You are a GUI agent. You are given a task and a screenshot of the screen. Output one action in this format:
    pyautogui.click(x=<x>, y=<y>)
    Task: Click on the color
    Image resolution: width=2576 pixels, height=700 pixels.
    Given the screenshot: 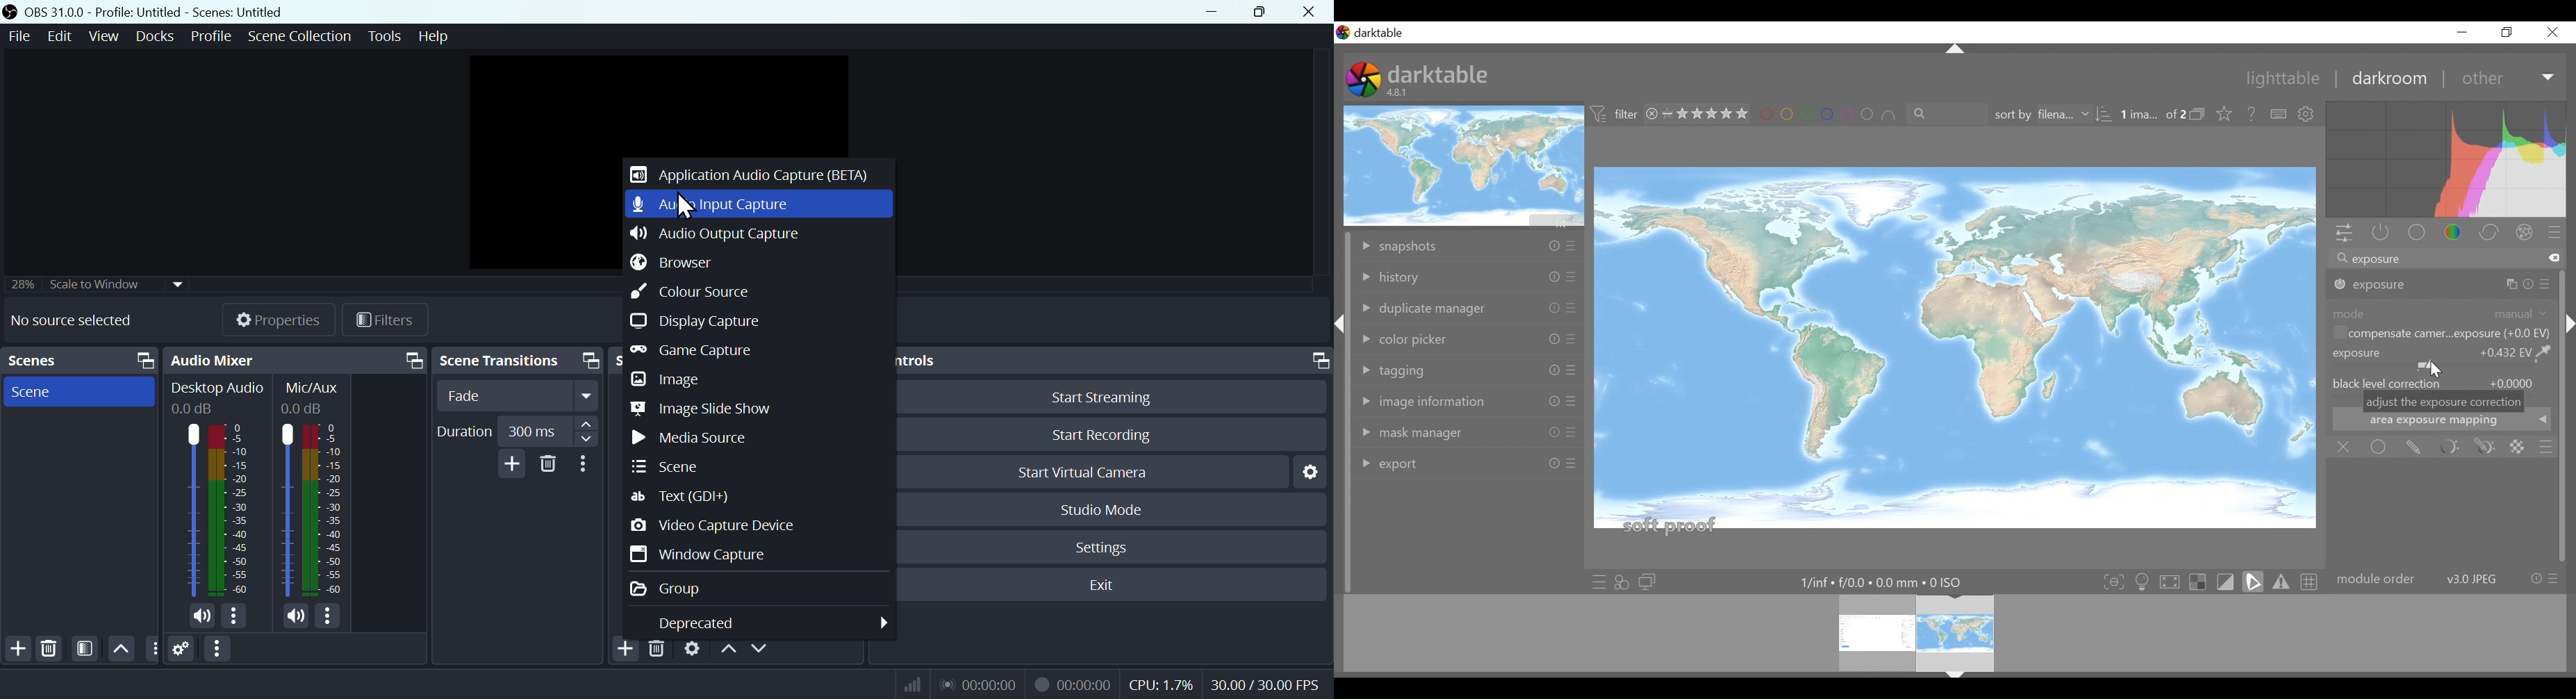 What is the action you would take?
    pyautogui.click(x=2457, y=234)
    